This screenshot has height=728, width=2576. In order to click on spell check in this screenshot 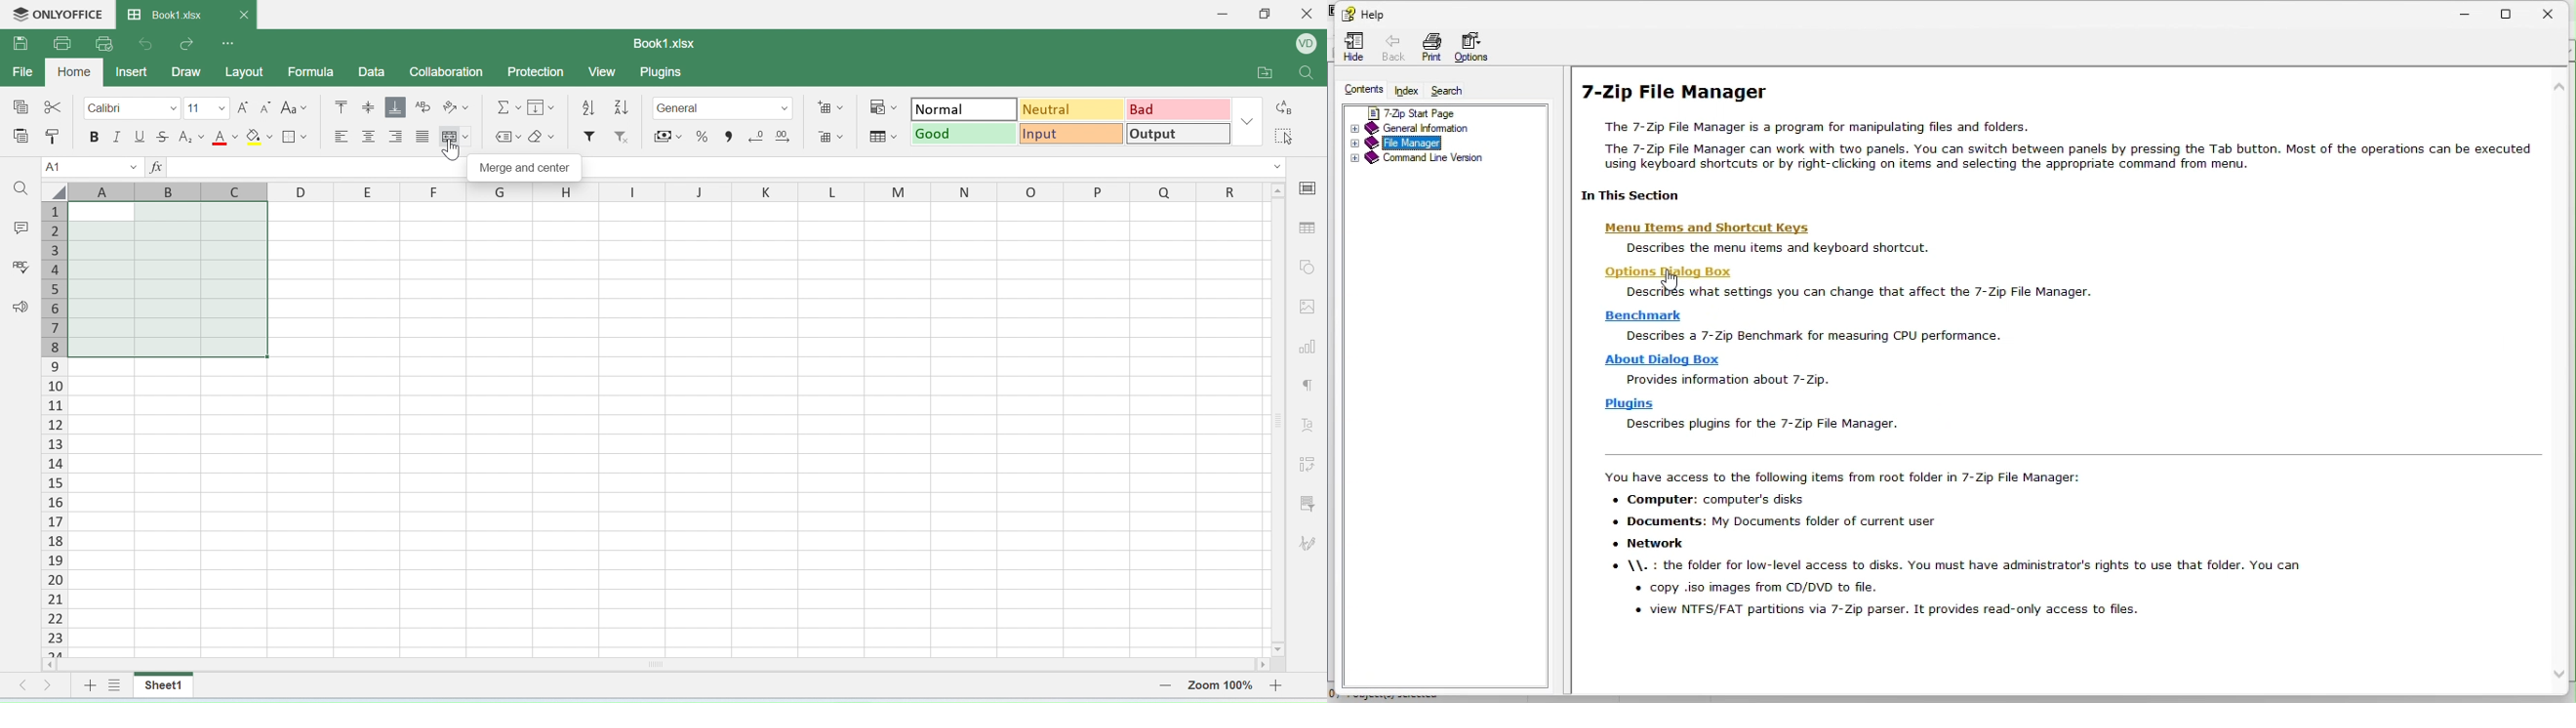, I will do `click(21, 266)`.